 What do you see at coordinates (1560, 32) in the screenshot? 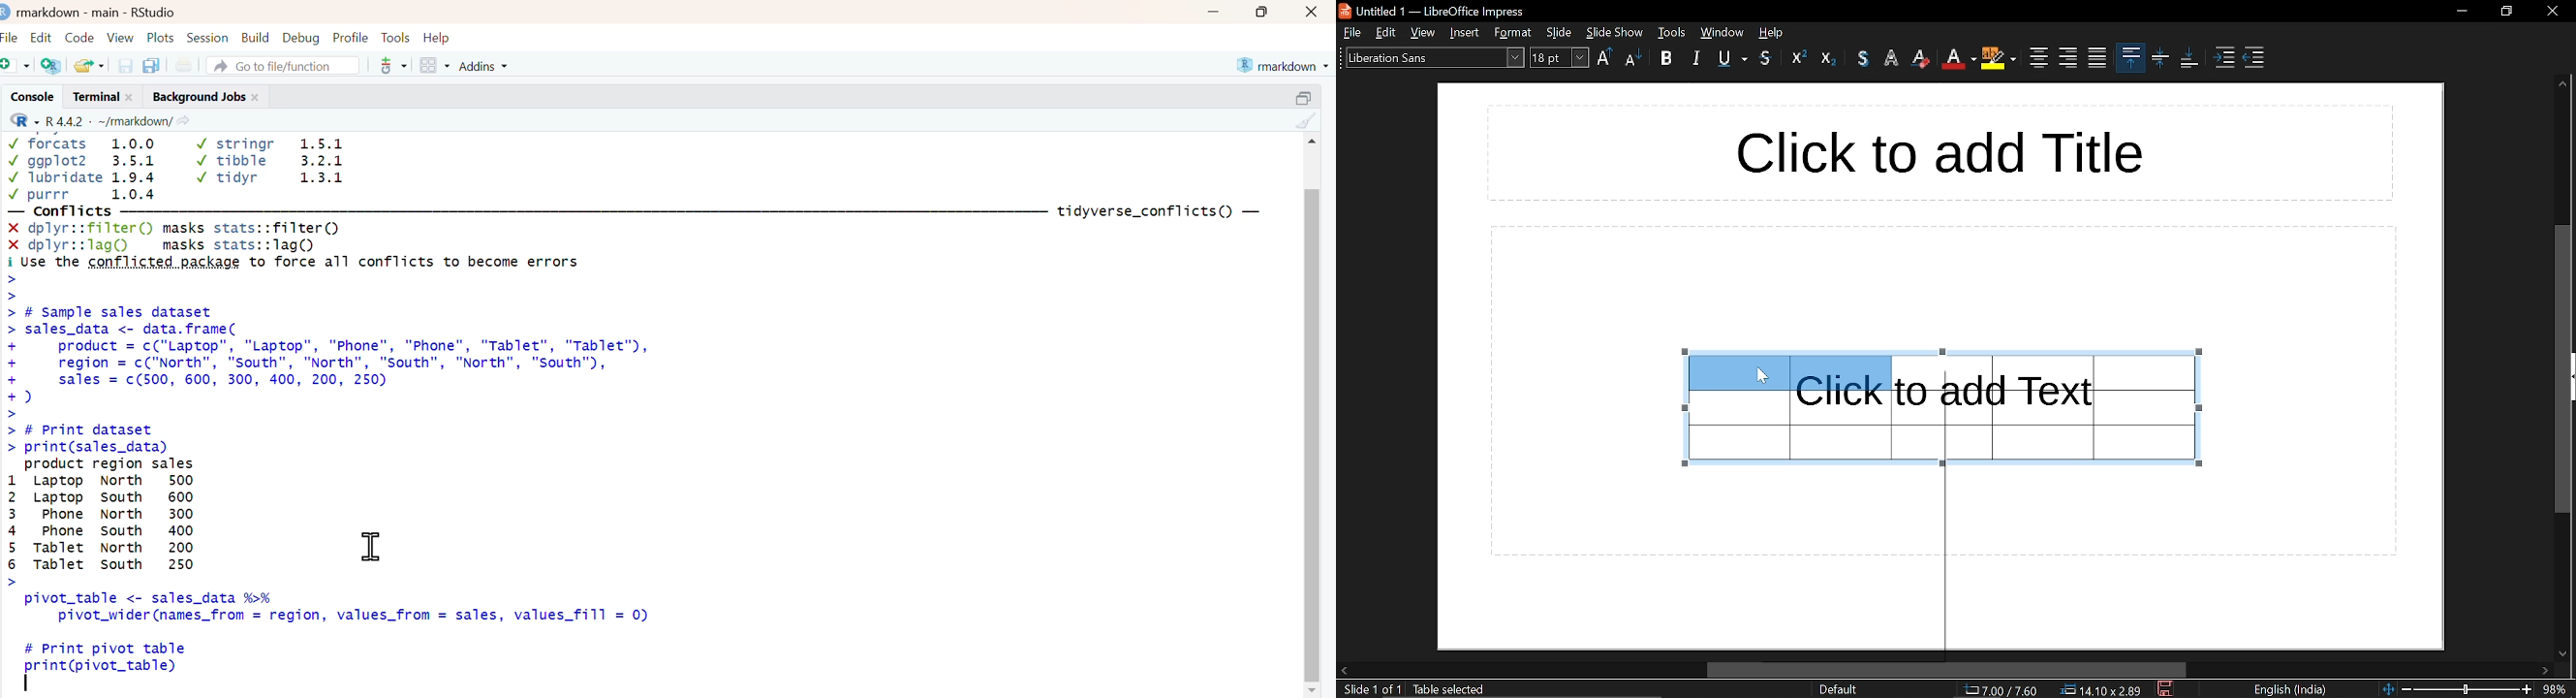
I see `slide` at bounding box center [1560, 32].